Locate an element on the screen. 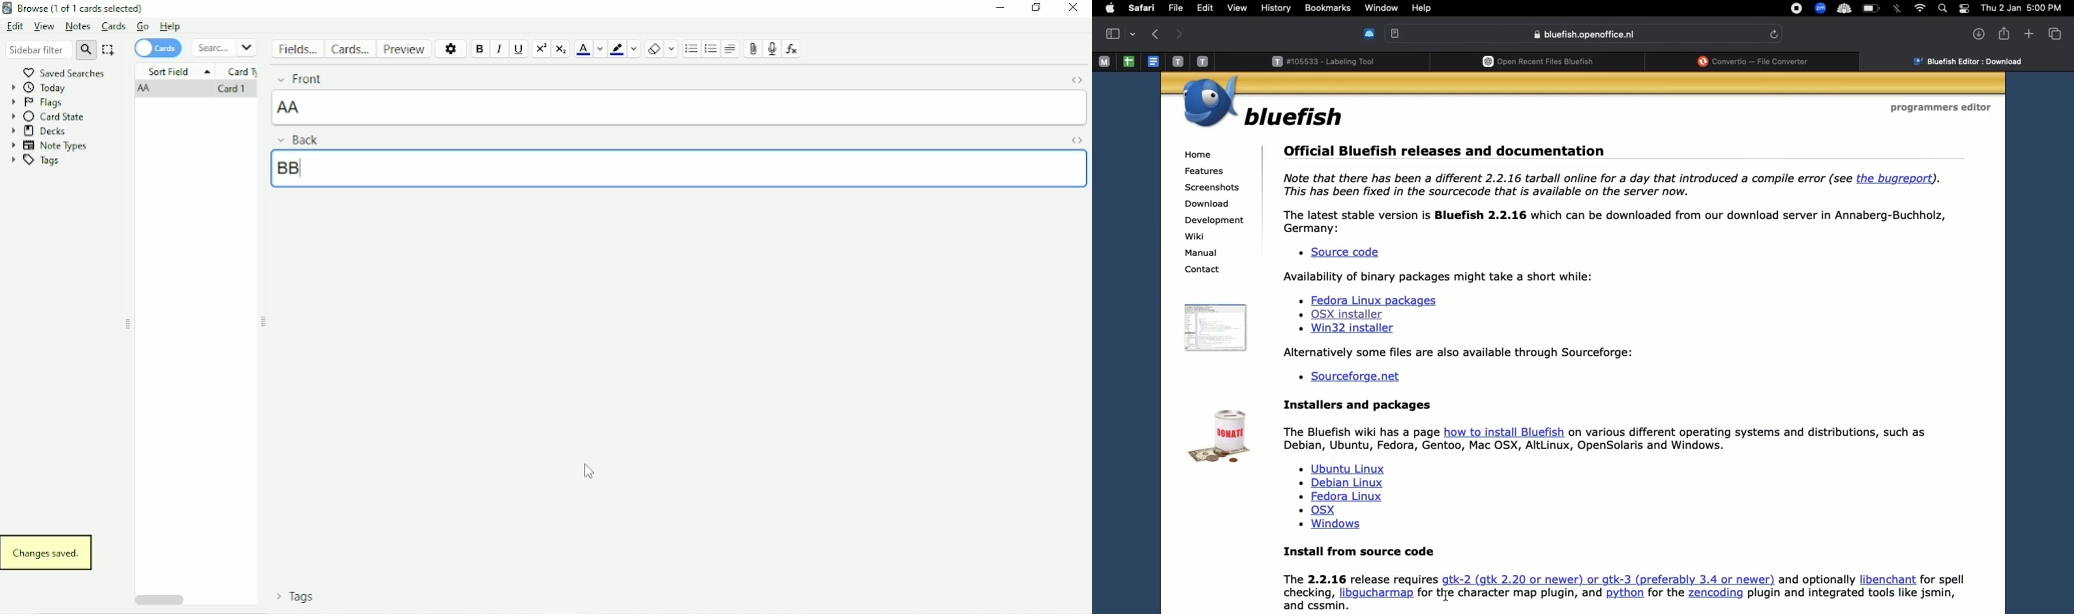 The height and width of the screenshot is (616, 2100). Card State is located at coordinates (51, 117).